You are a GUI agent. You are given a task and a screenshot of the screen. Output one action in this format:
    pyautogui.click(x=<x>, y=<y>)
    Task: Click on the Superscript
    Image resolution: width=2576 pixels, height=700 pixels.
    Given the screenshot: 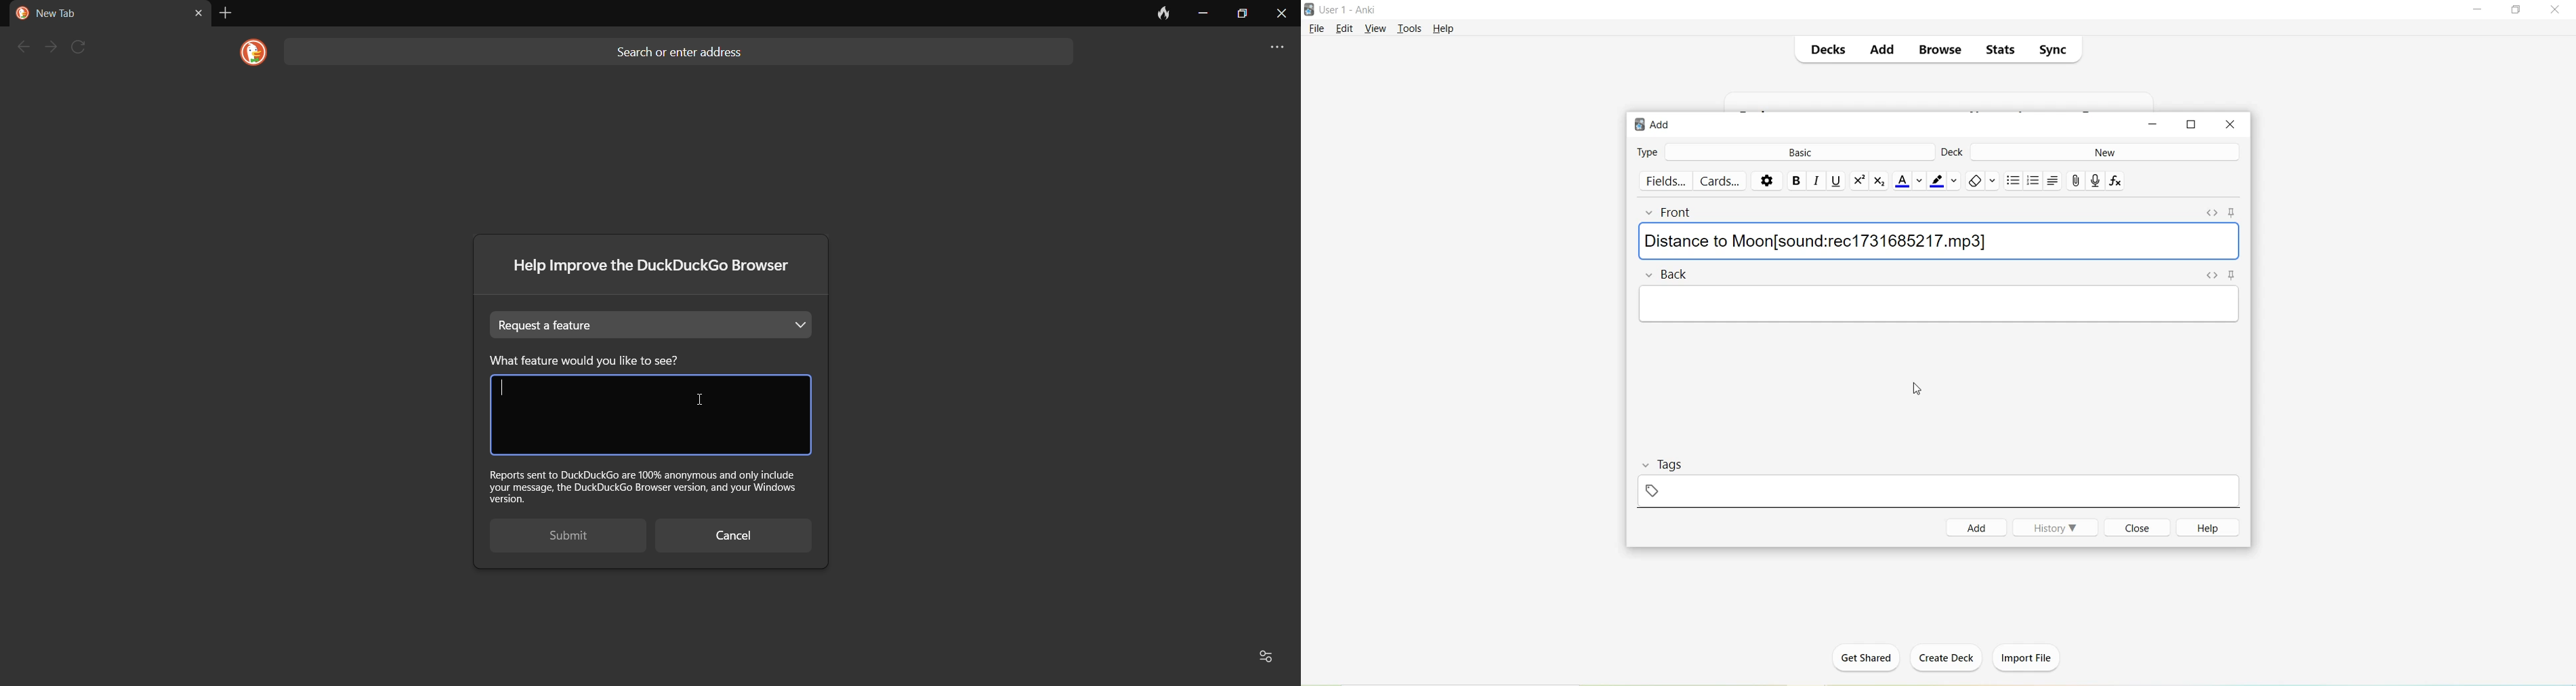 What is the action you would take?
    pyautogui.click(x=1859, y=182)
    